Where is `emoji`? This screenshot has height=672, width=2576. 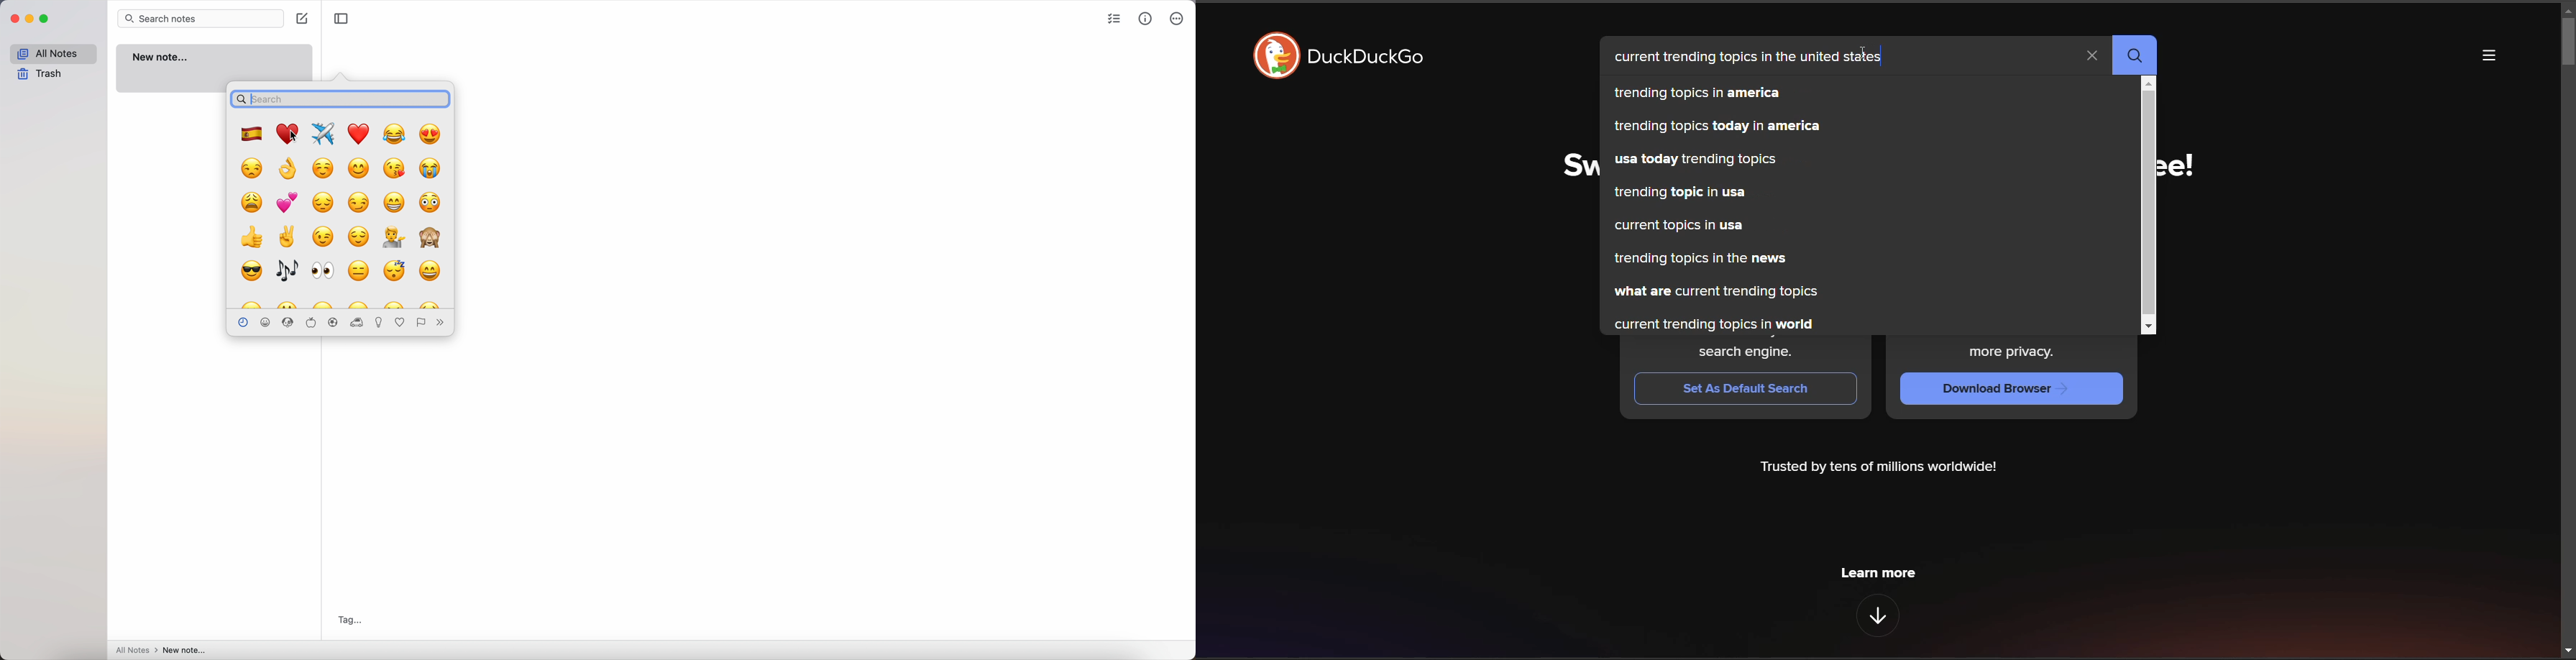 emoji is located at coordinates (395, 271).